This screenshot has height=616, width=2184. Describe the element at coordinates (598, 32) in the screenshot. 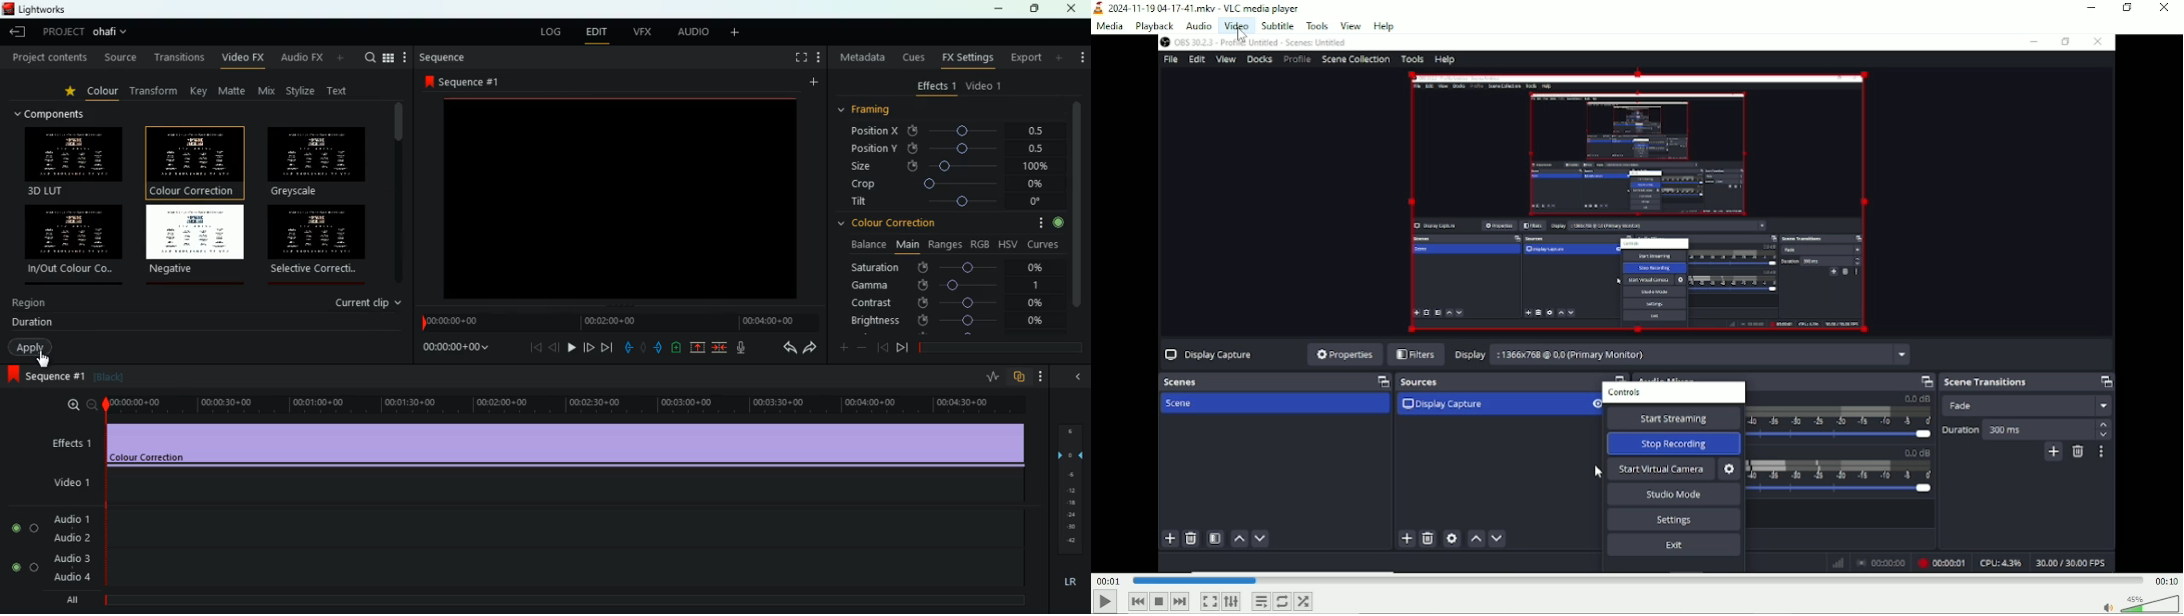

I see `edit` at that location.